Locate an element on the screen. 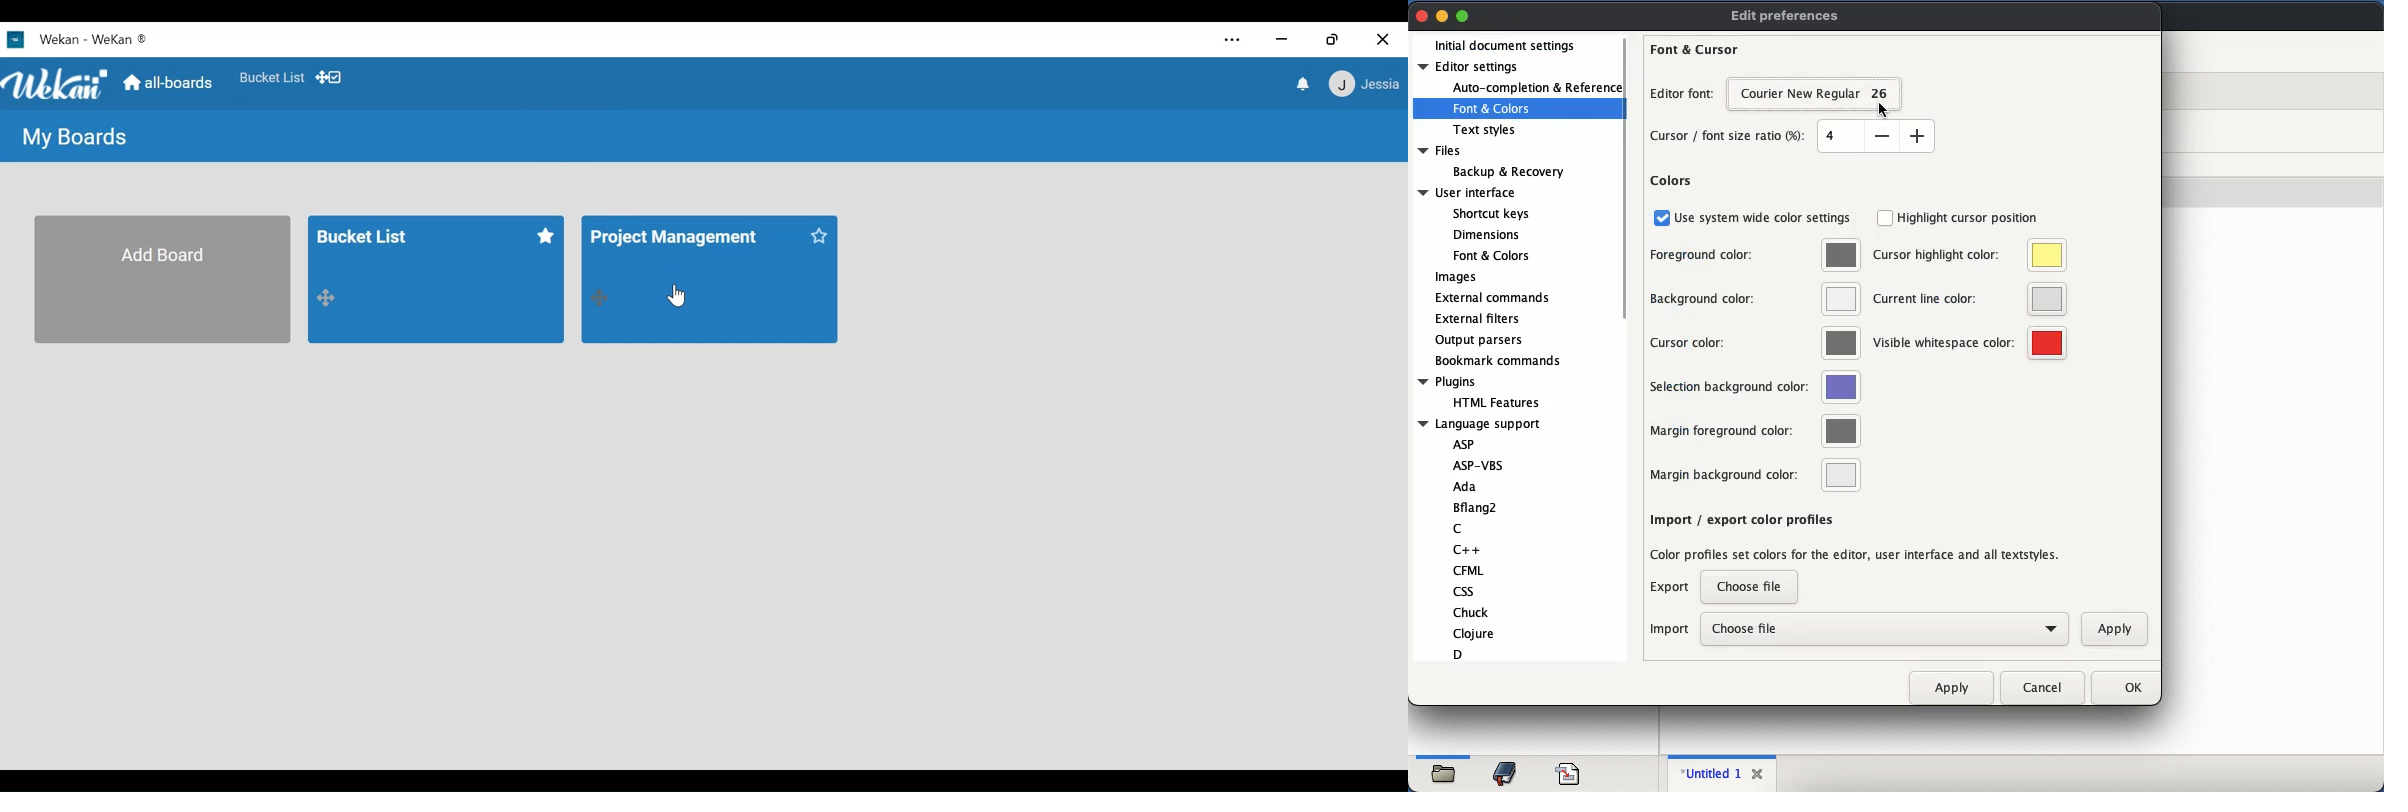 The height and width of the screenshot is (812, 2408). ok is located at coordinates (2128, 689).